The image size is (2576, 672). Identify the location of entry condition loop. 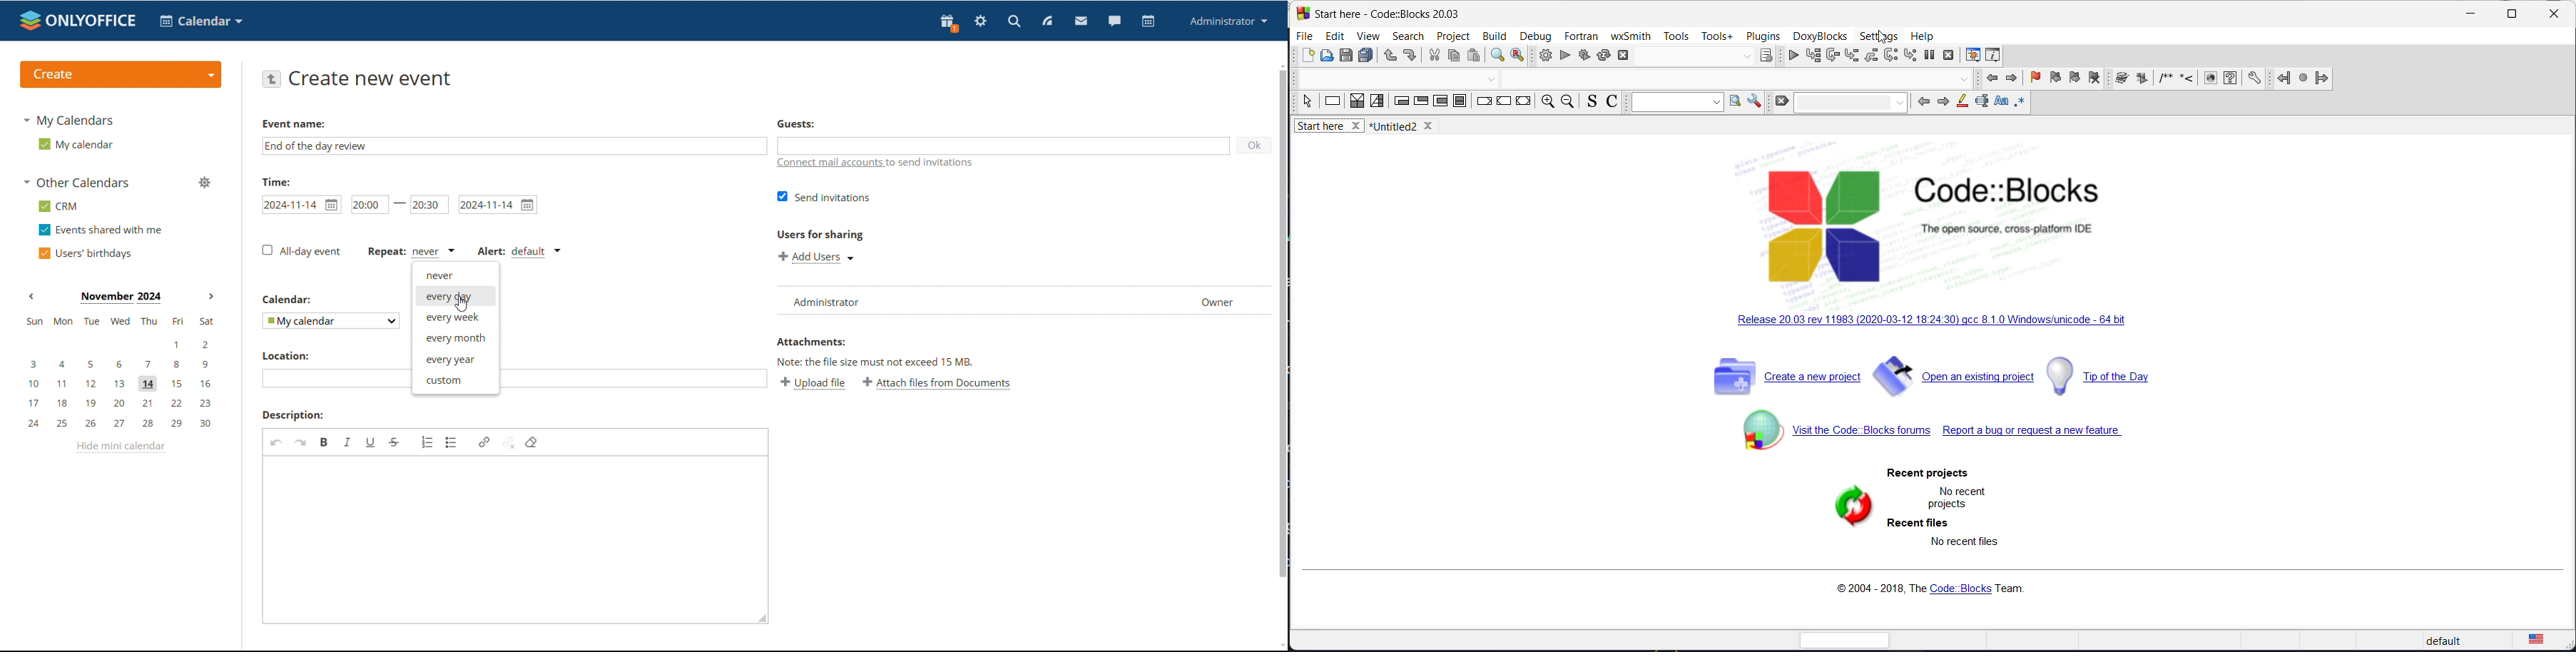
(1401, 103).